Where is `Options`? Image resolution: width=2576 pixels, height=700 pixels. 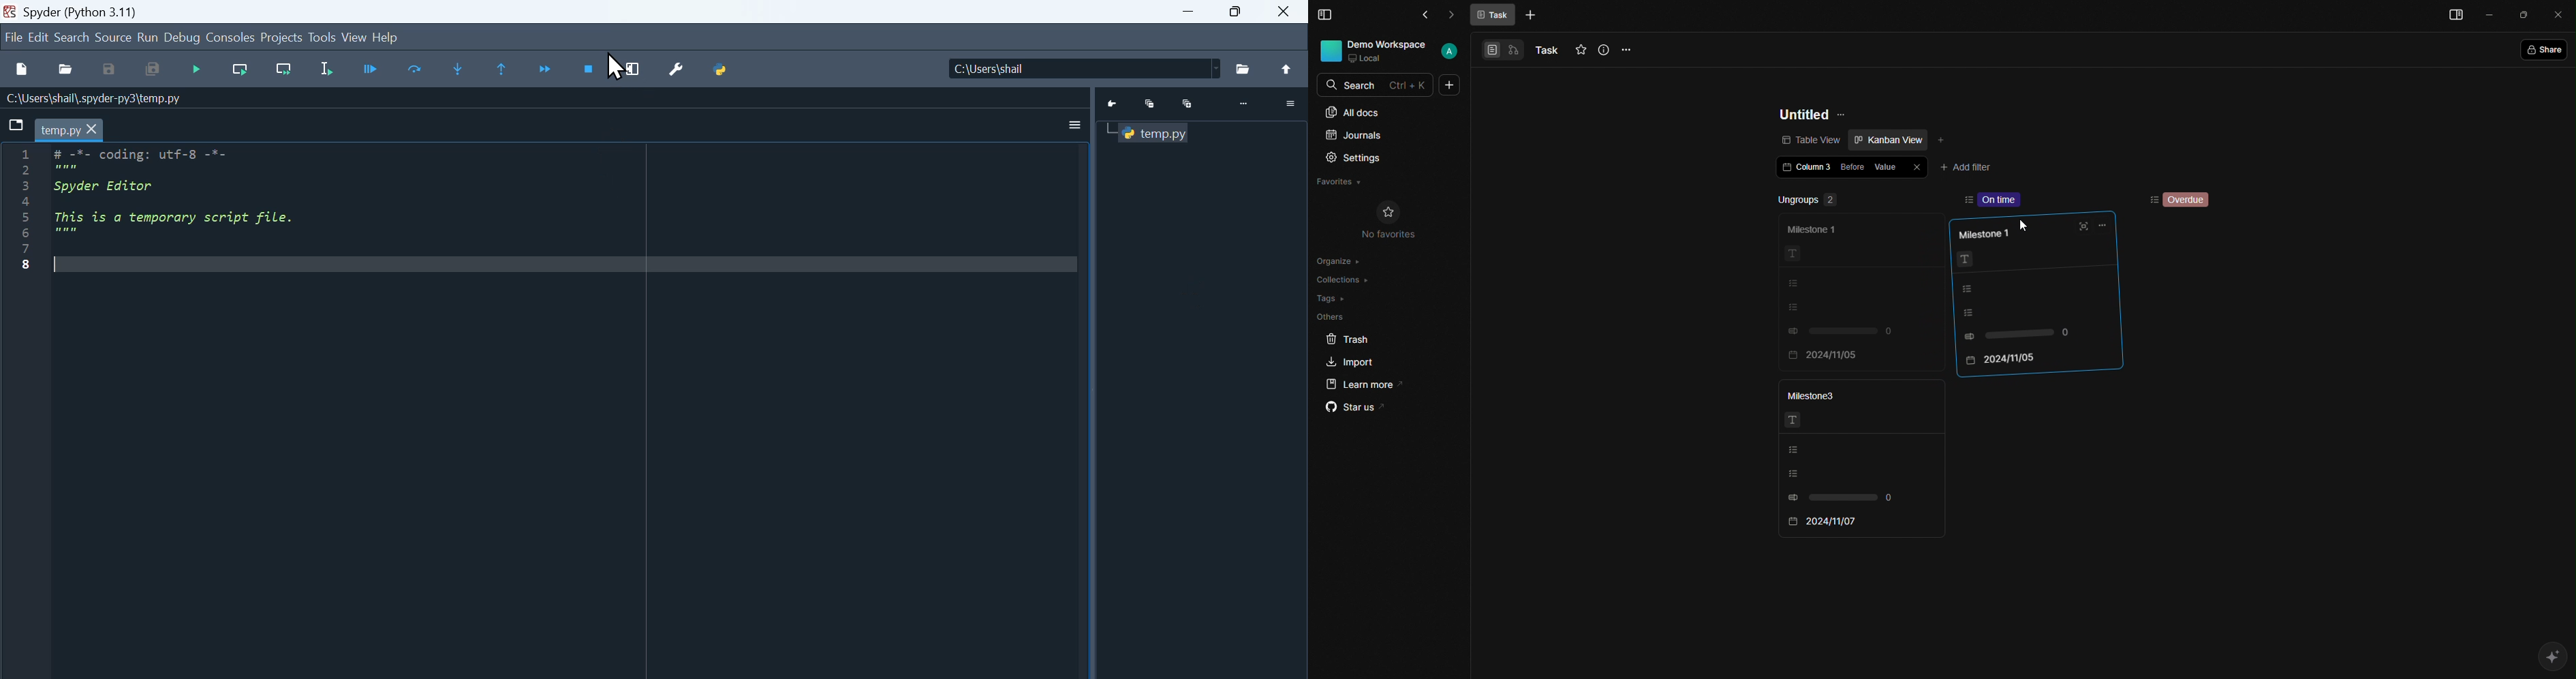 Options is located at coordinates (2104, 227).